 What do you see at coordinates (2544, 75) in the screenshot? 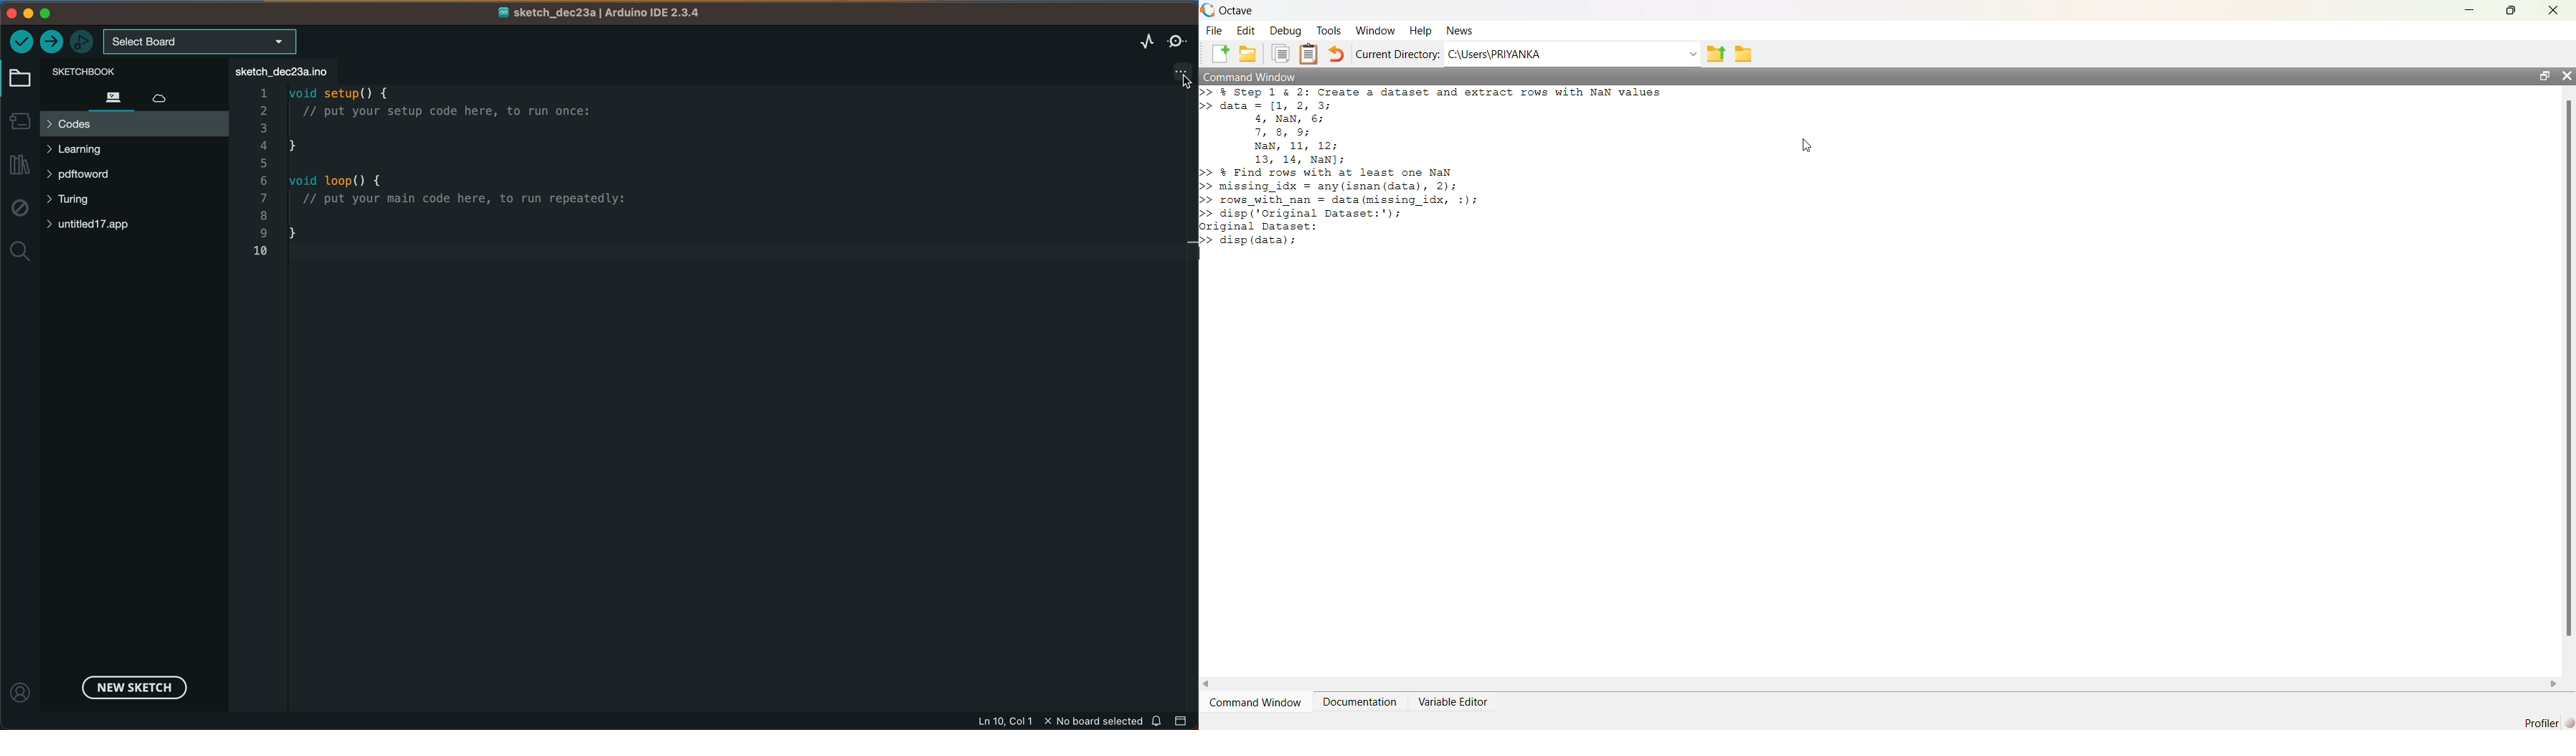
I see `maximize` at bounding box center [2544, 75].